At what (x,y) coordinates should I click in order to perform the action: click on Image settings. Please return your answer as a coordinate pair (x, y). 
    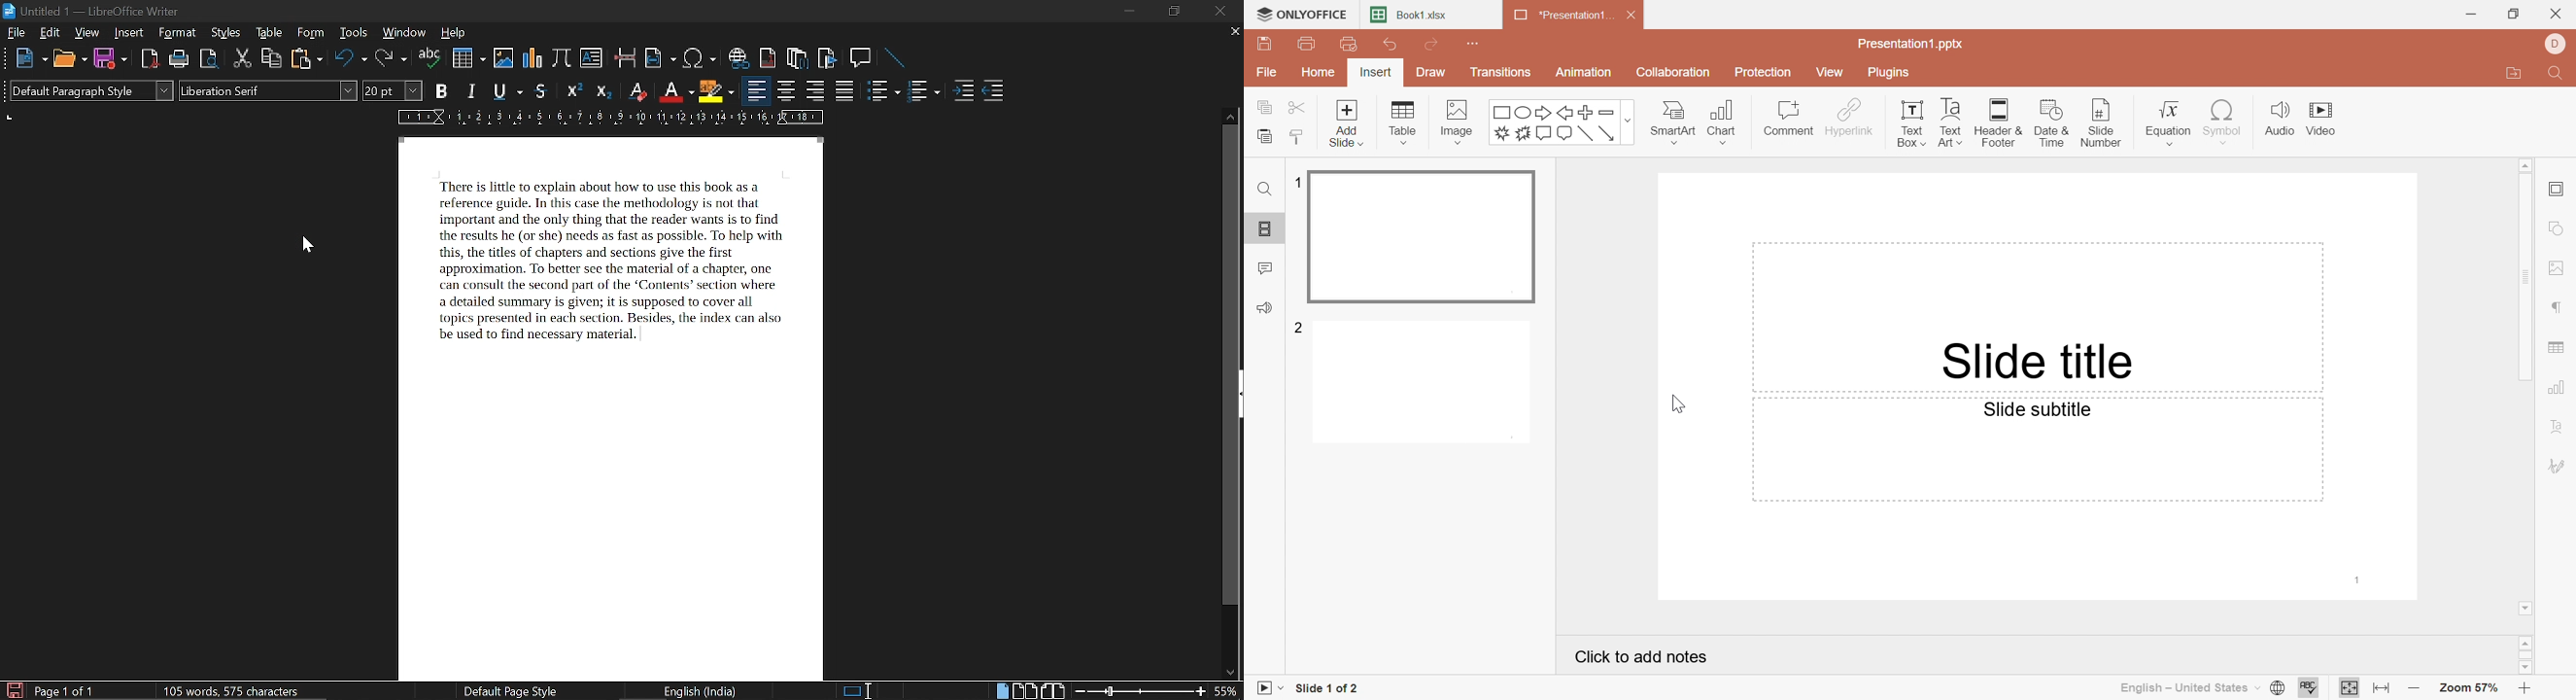
    Looking at the image, I should click on (2560, 270).